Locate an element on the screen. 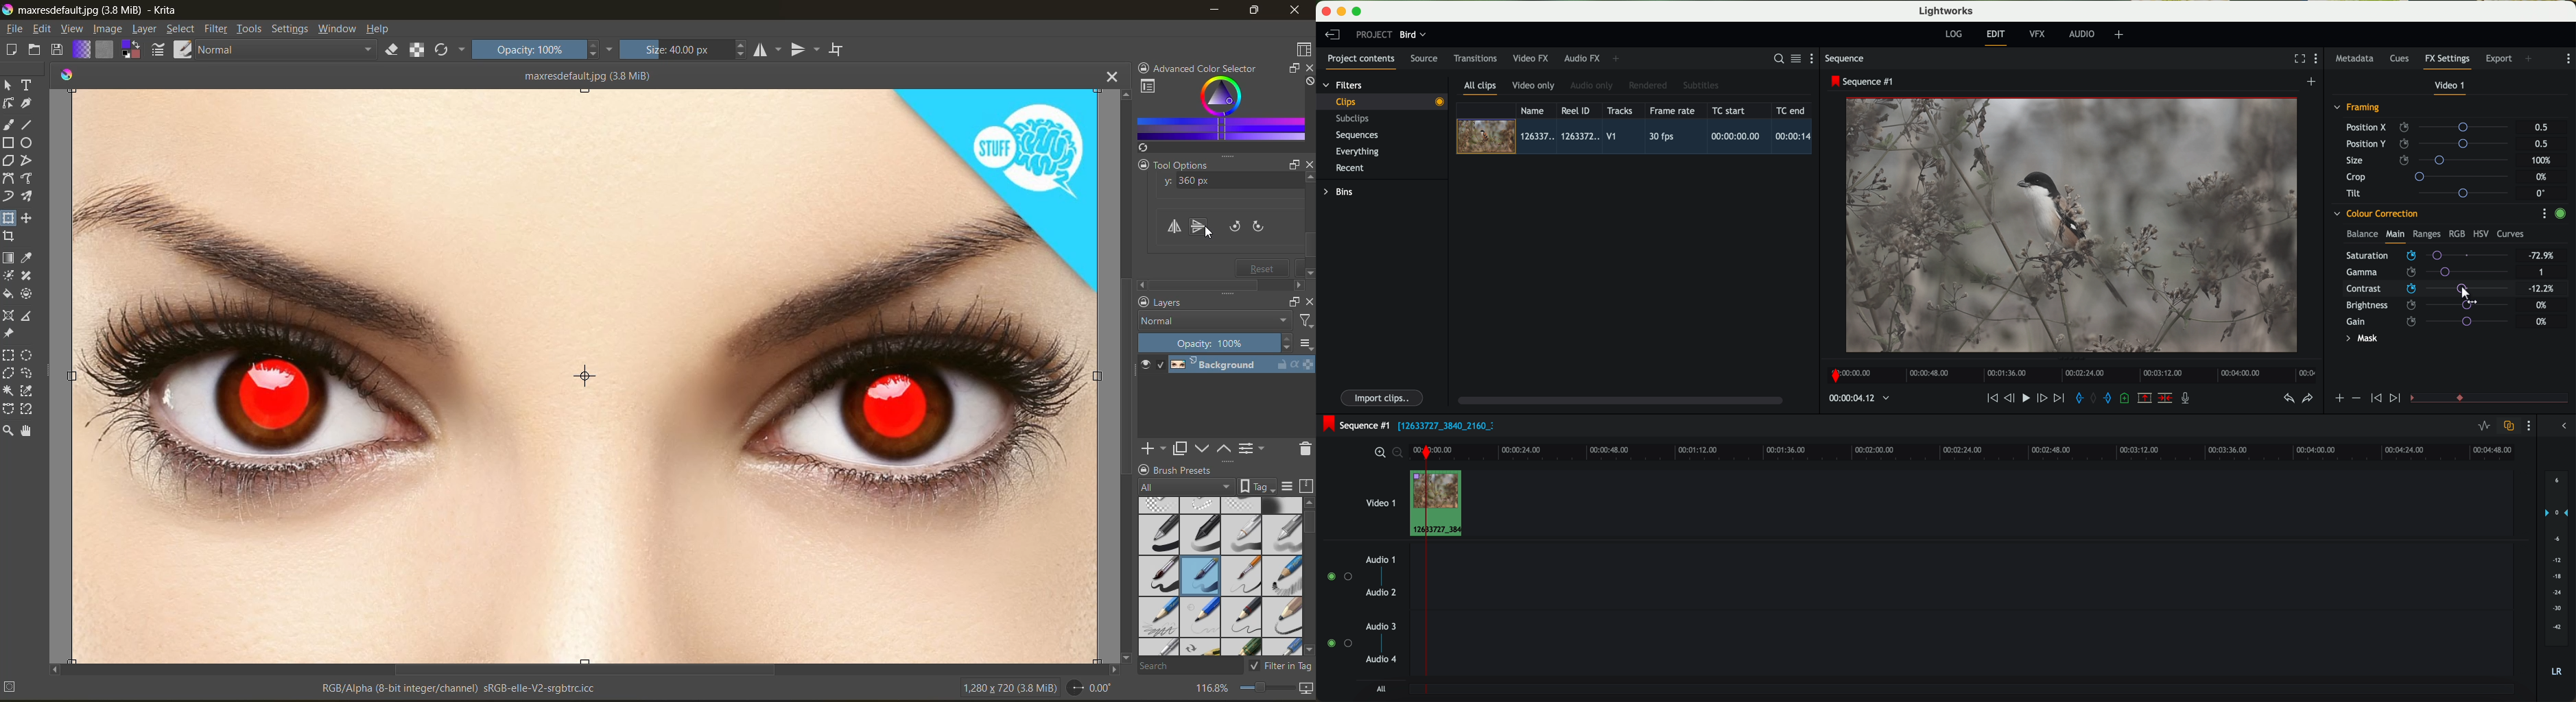 This screenshot has width=2576, height=728. advanced color selector is located at coordinates (1220, 110).